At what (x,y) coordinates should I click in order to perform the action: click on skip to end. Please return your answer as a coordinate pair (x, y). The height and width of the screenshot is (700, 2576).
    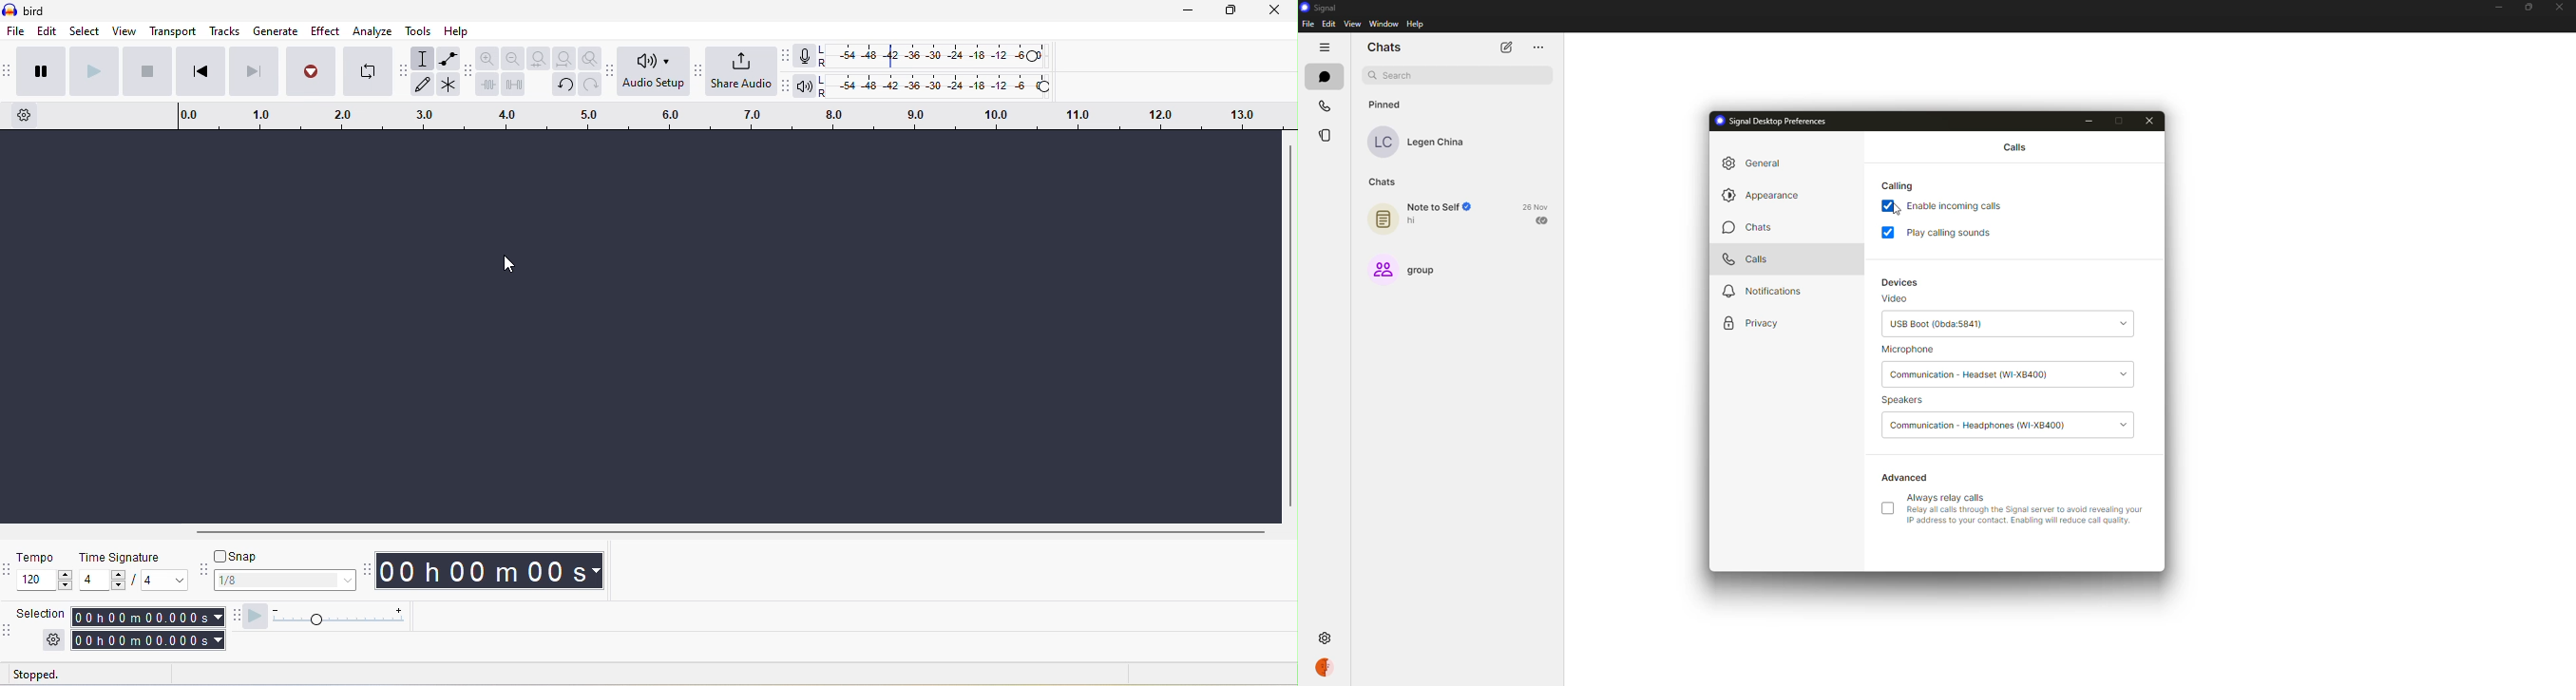
    Looking at the image, I should click on (258, 73).